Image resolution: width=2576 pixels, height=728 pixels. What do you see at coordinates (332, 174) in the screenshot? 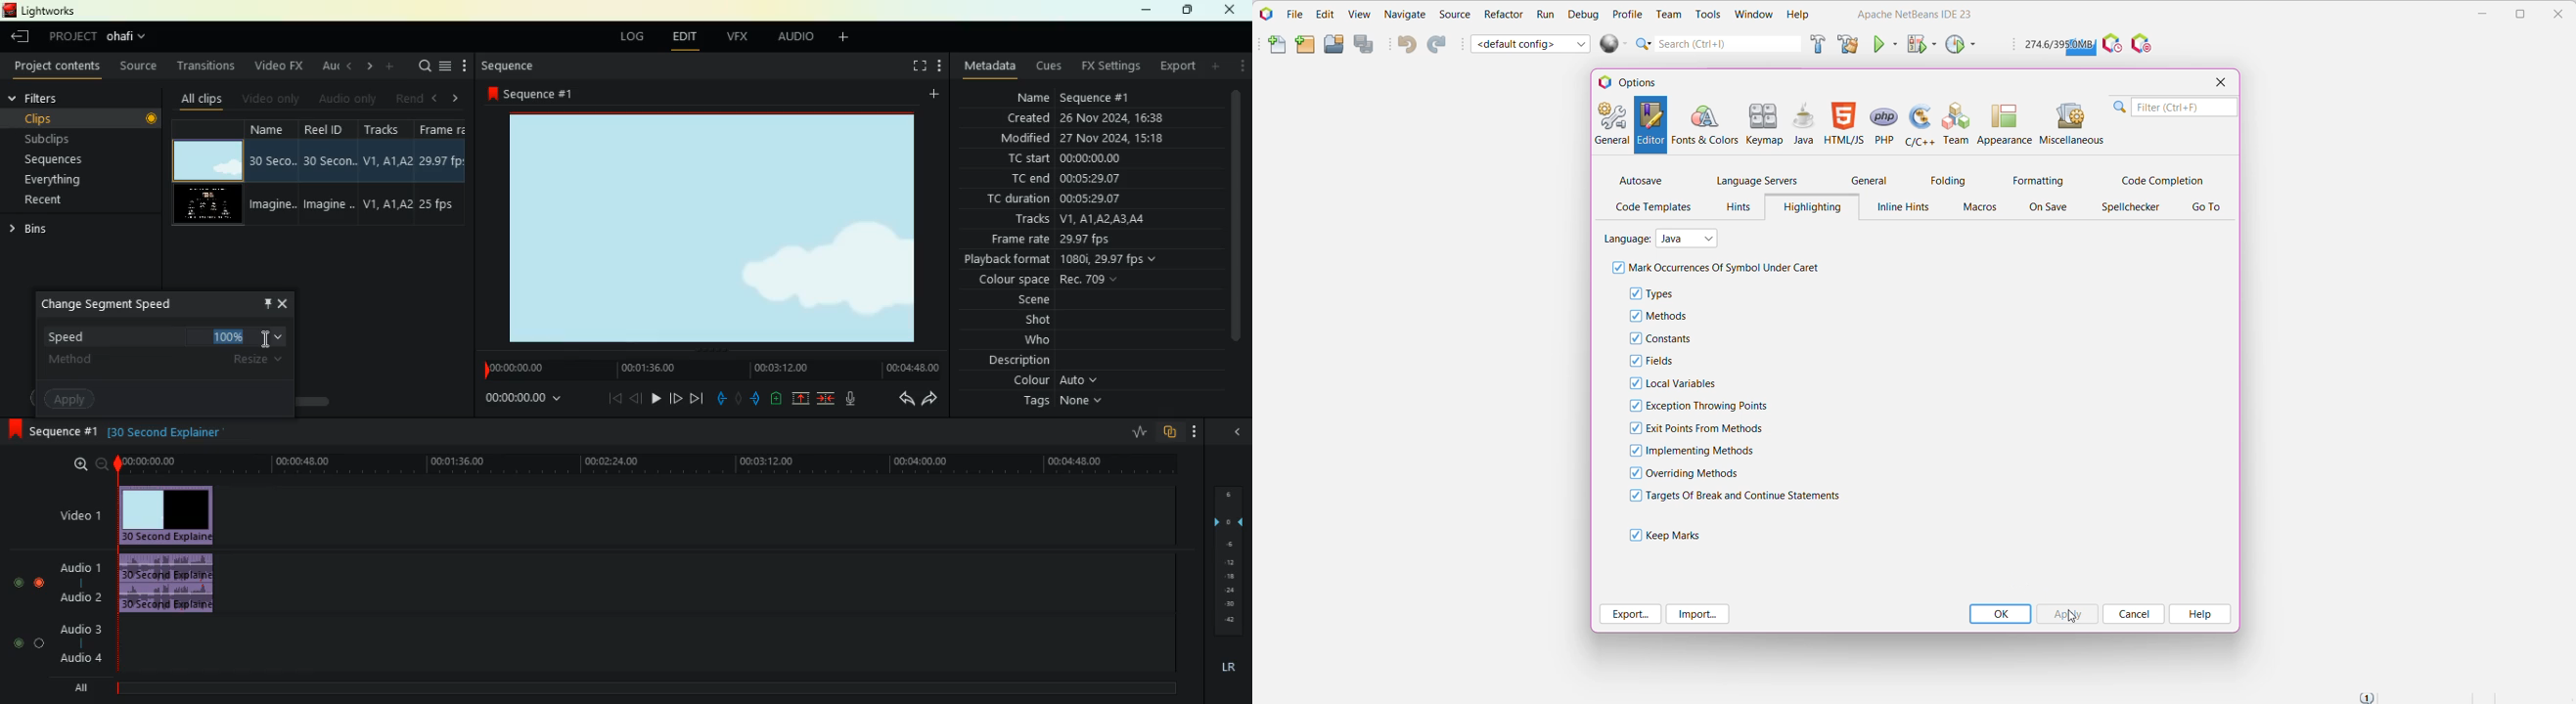
I see `reel id` at bounding box center [332, 174].